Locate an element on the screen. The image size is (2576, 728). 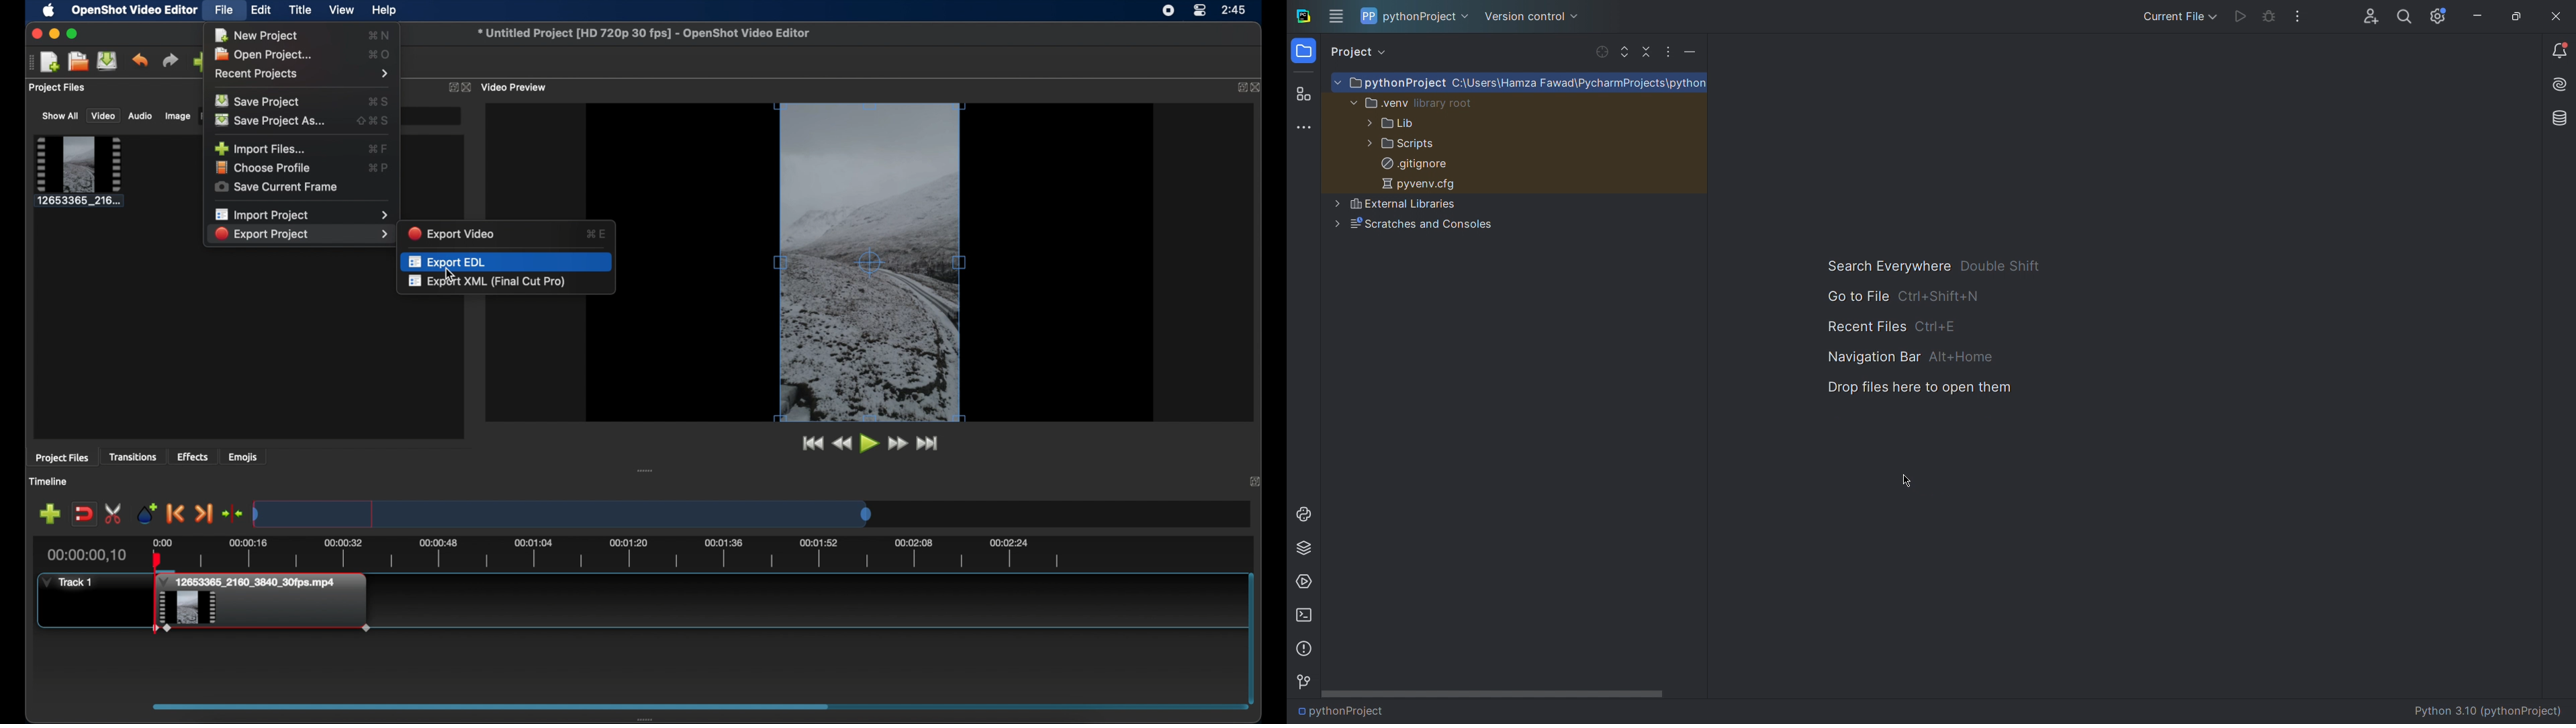
expand is located at coordinates (450, 86).